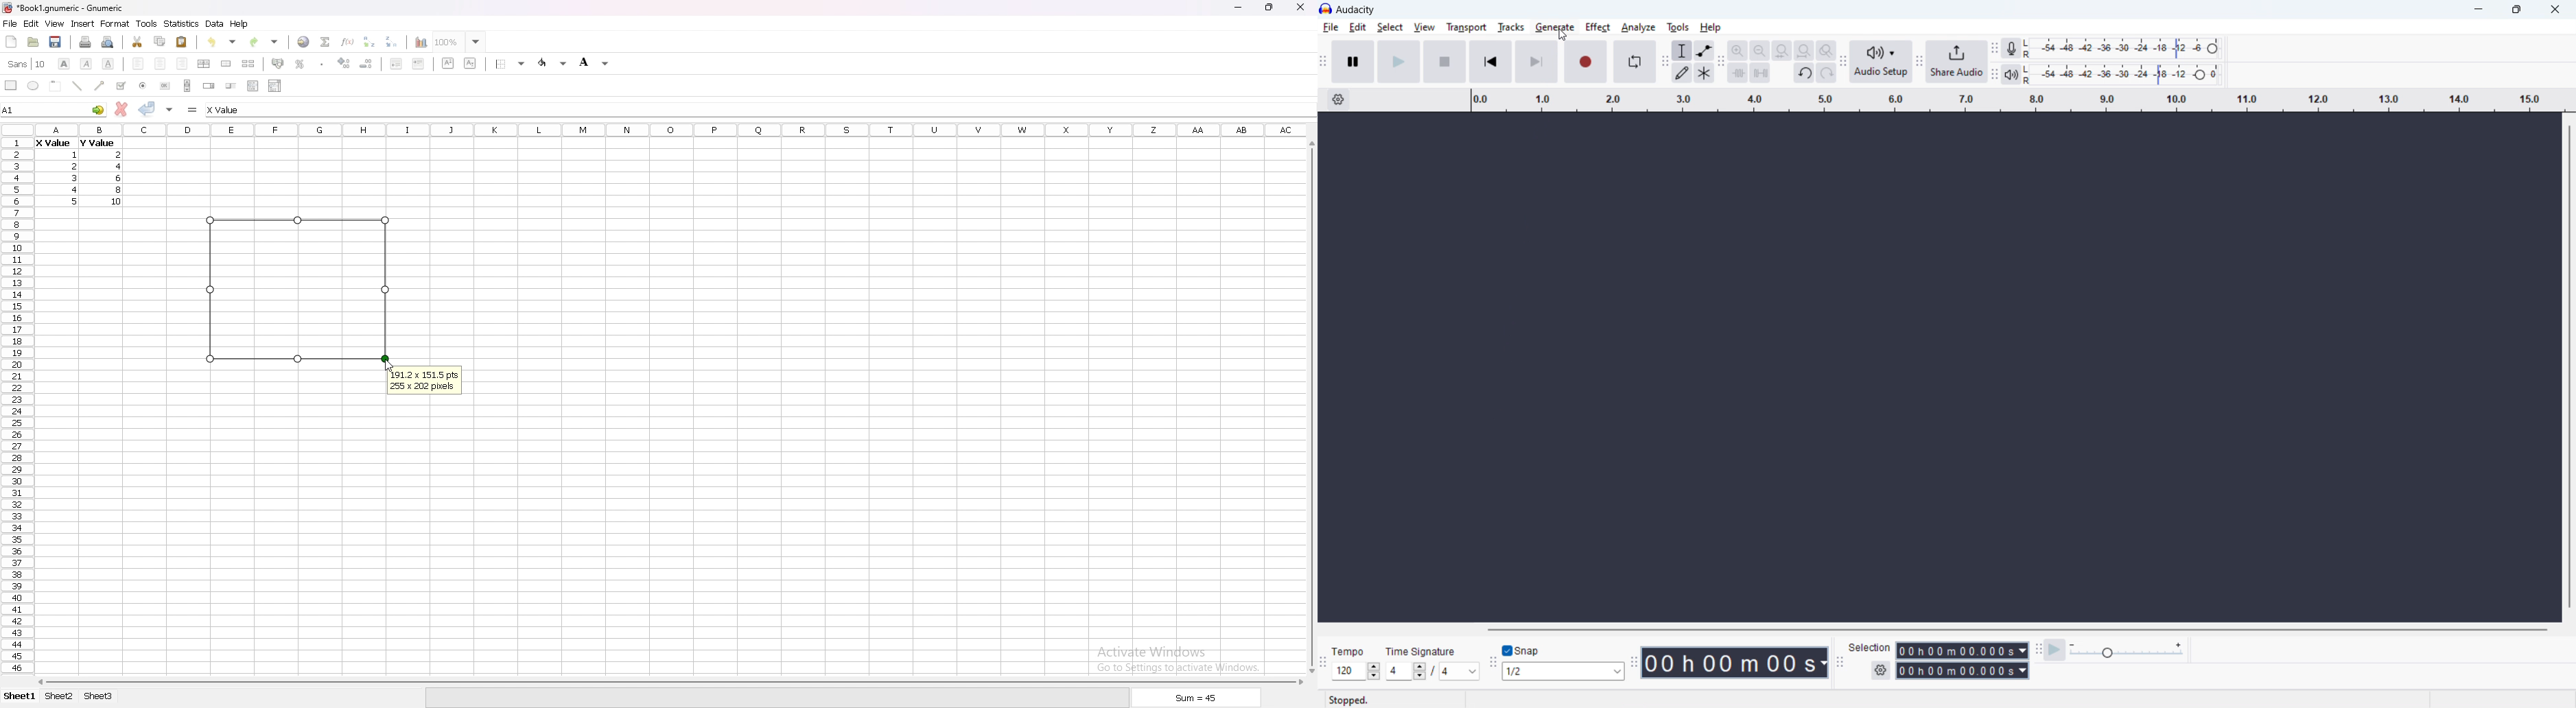 Image resolution: width=2576 pixels, height=728 pixels. I want to click on draw tool, so click(1683, 72).